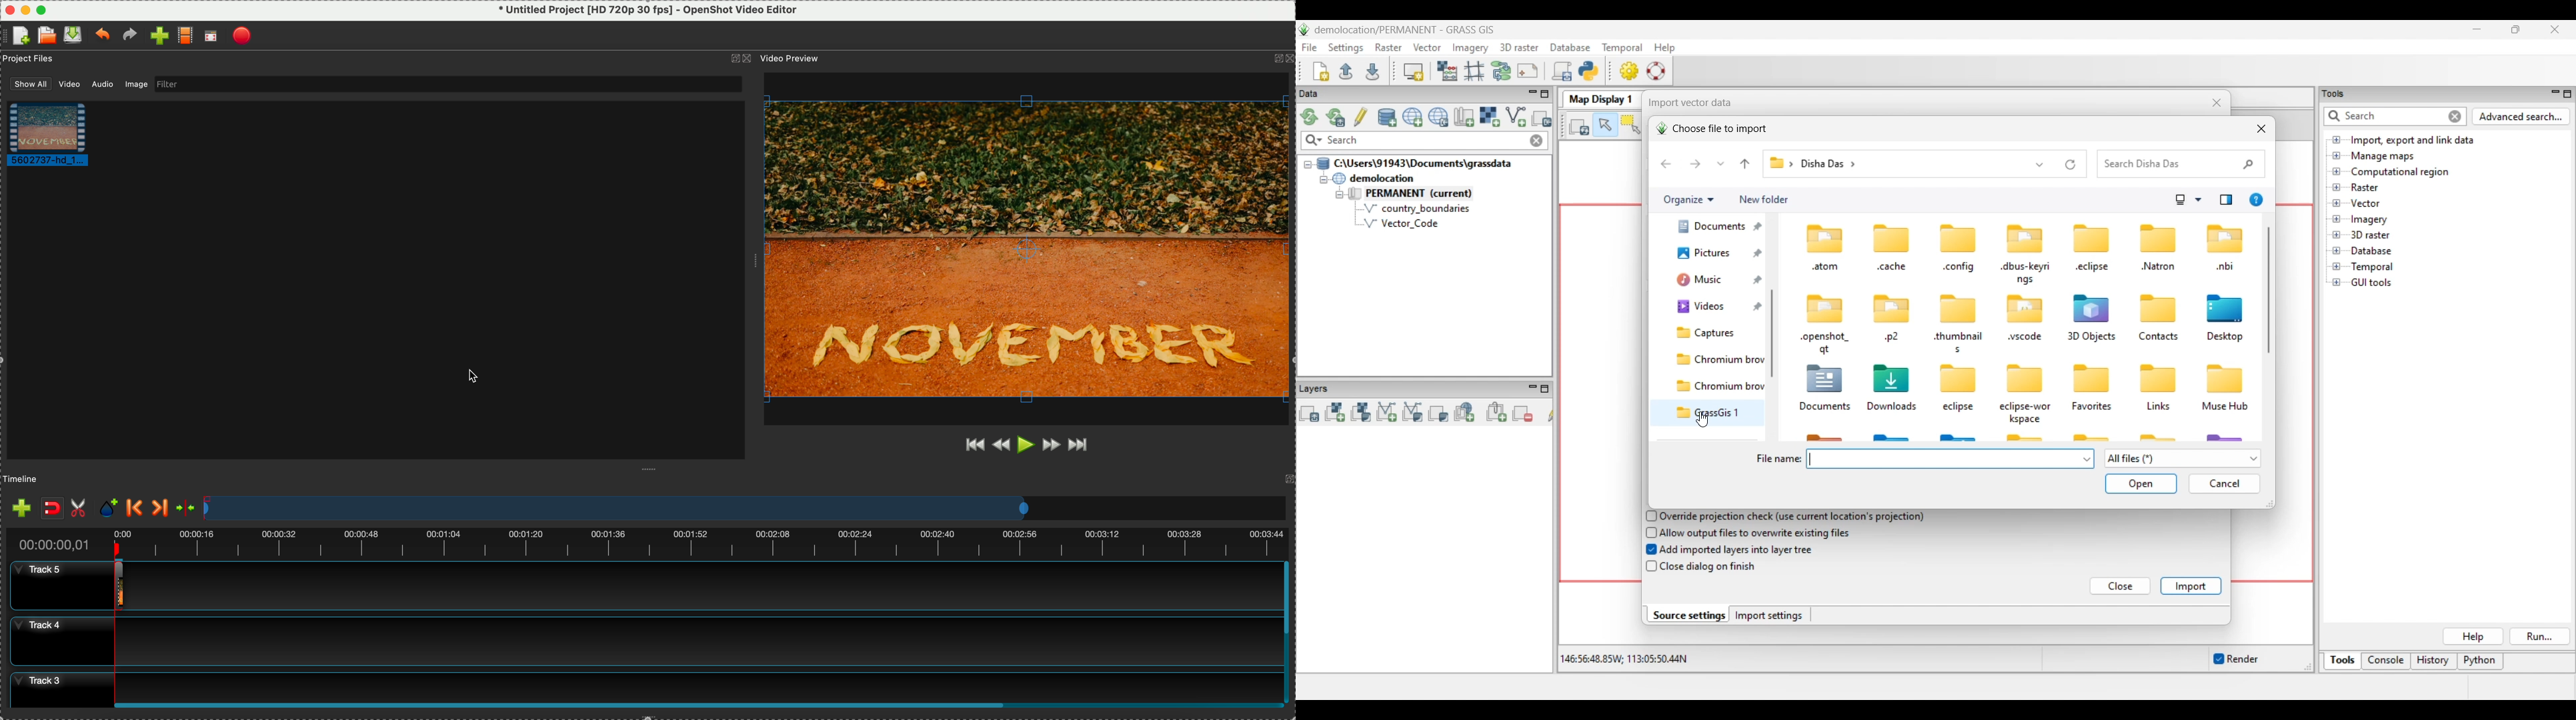 This screenshot has width=2576, height=728. Describe the element at coordinates (648, 10) in the screenshot. I see `* Untitled Project [HD 720p 30 fps] - OpenShot Video Editor` at that location.